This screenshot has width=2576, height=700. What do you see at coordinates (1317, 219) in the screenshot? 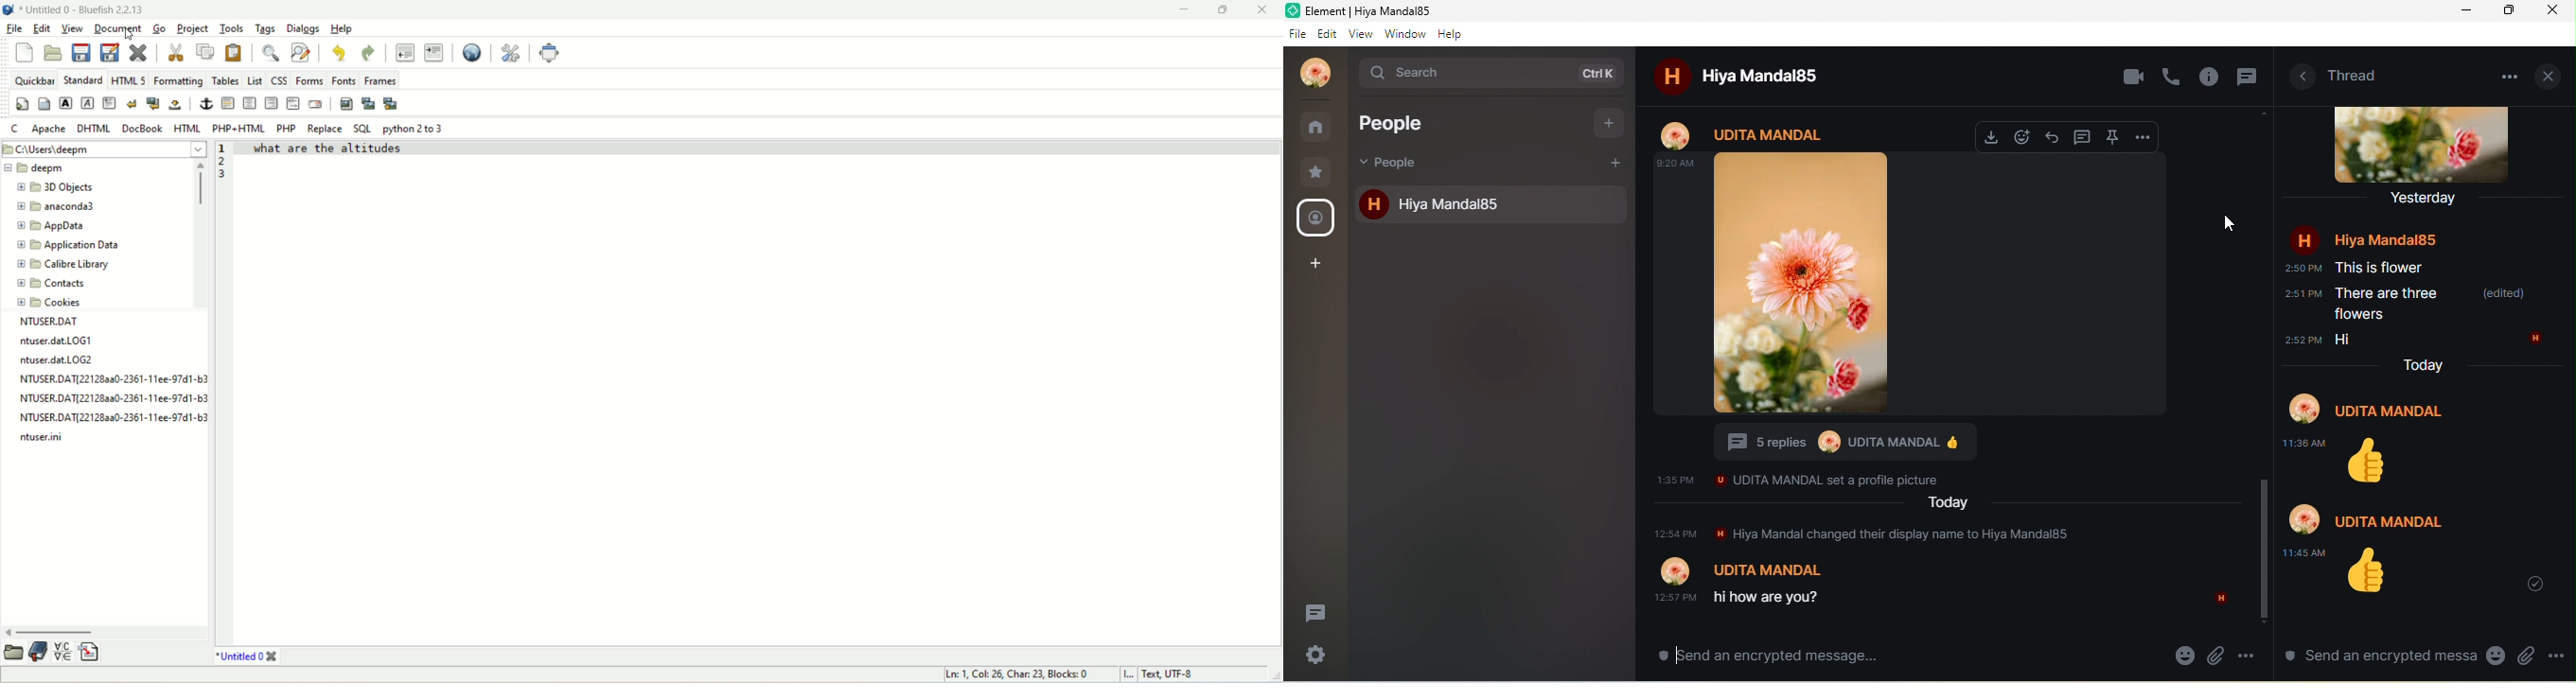
I see `people` at bounding box center [1317, 219].